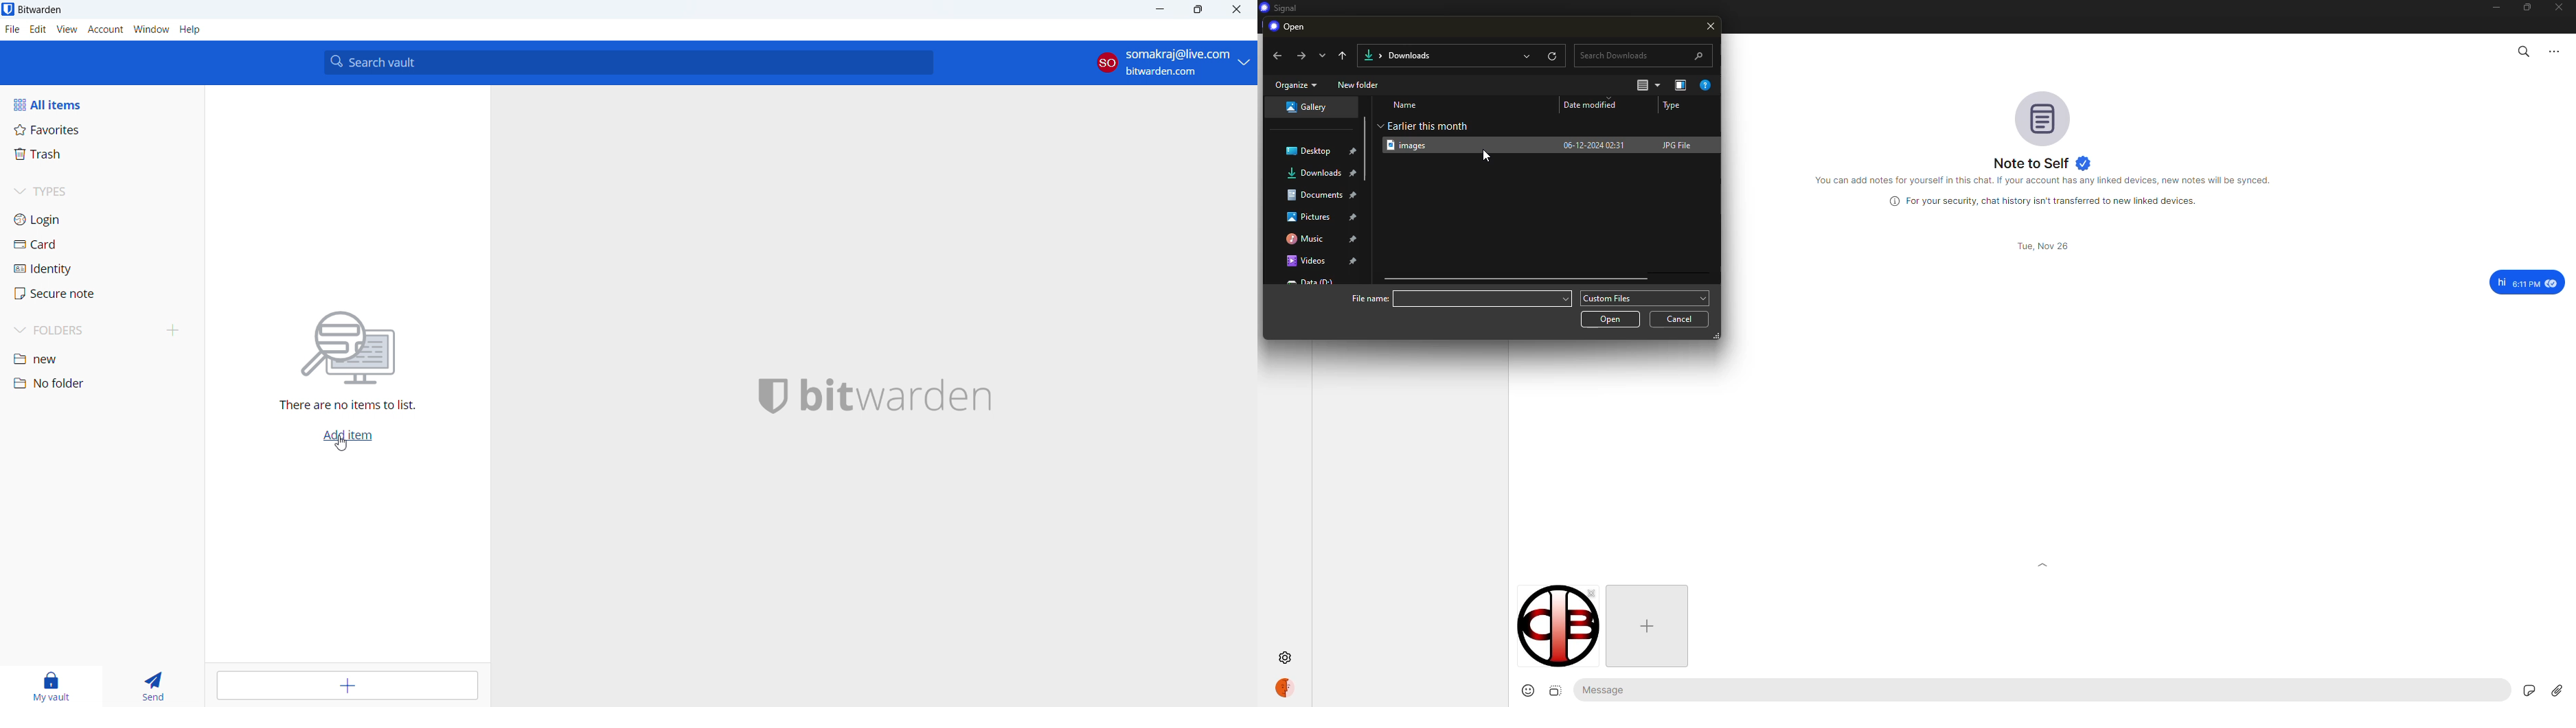  I want to click on account, so click(105, 29).